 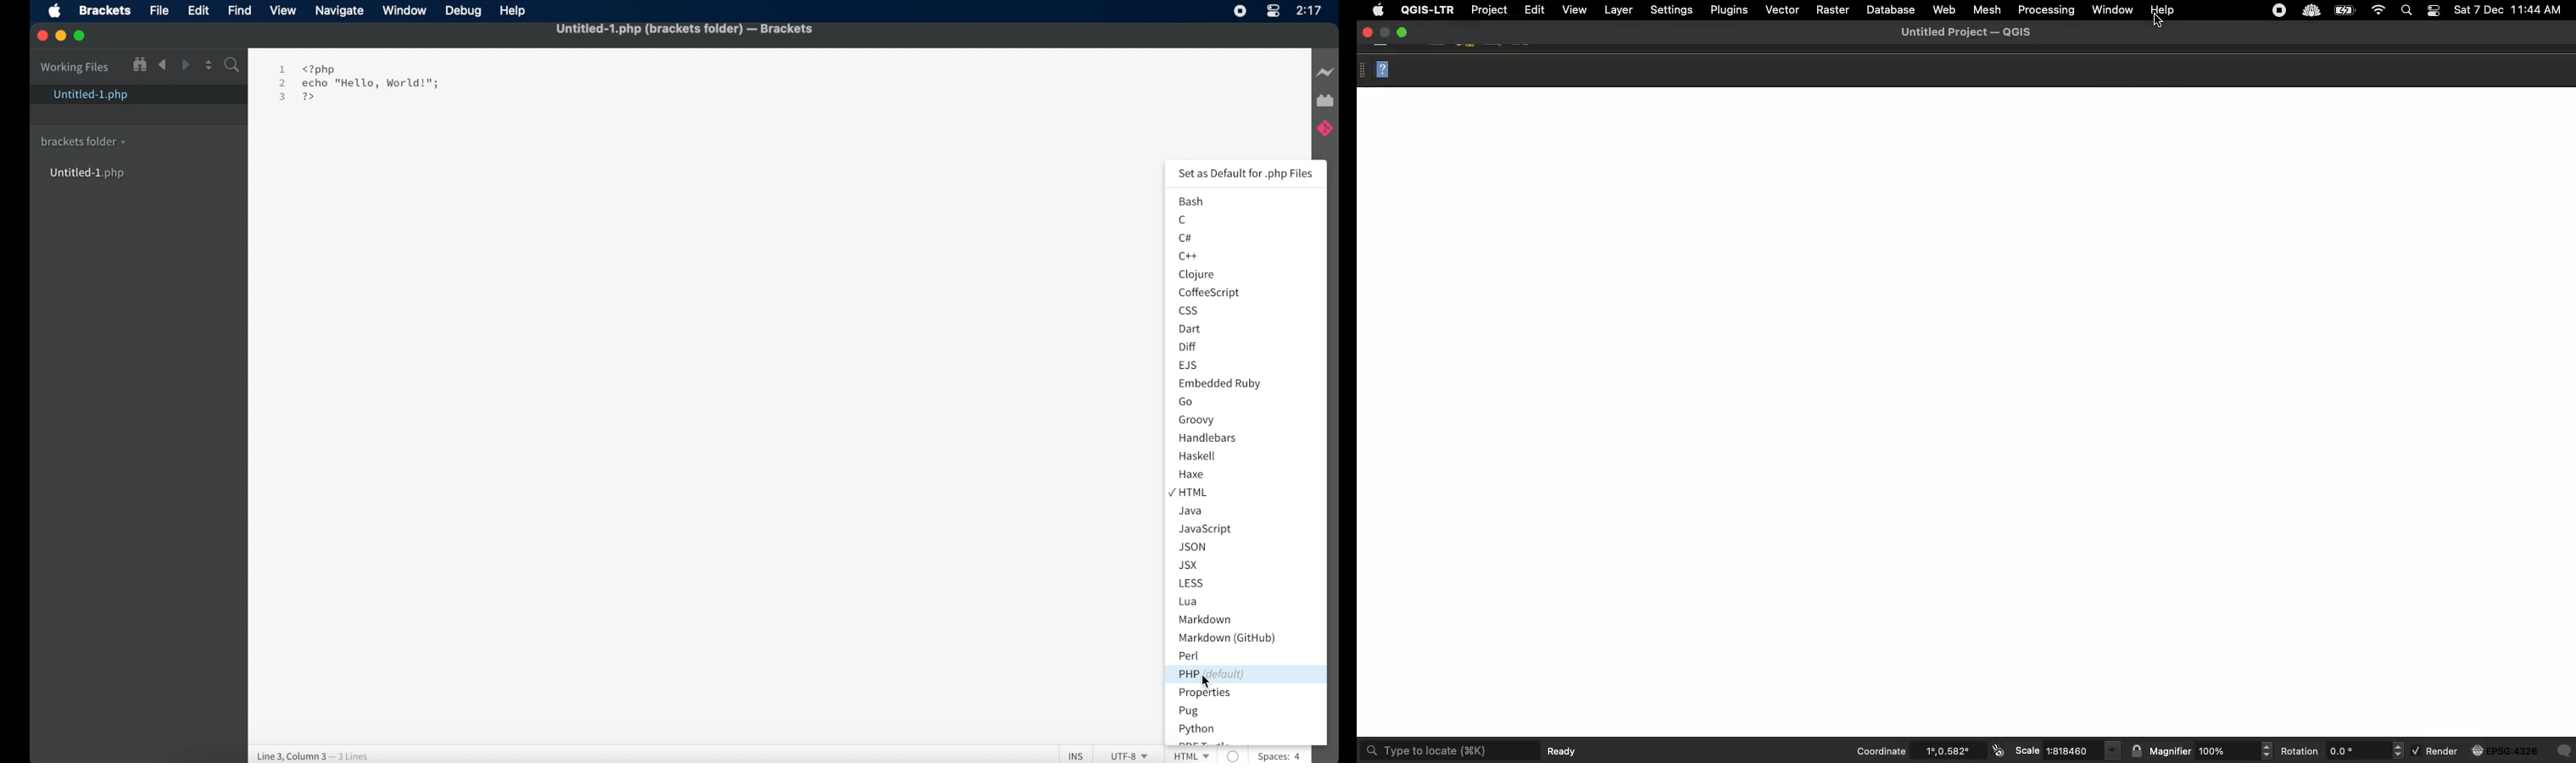 What do you see at coordinates (1193, 475) in the screenshot?
I see `haxe` at bounding box center [1193, 475].